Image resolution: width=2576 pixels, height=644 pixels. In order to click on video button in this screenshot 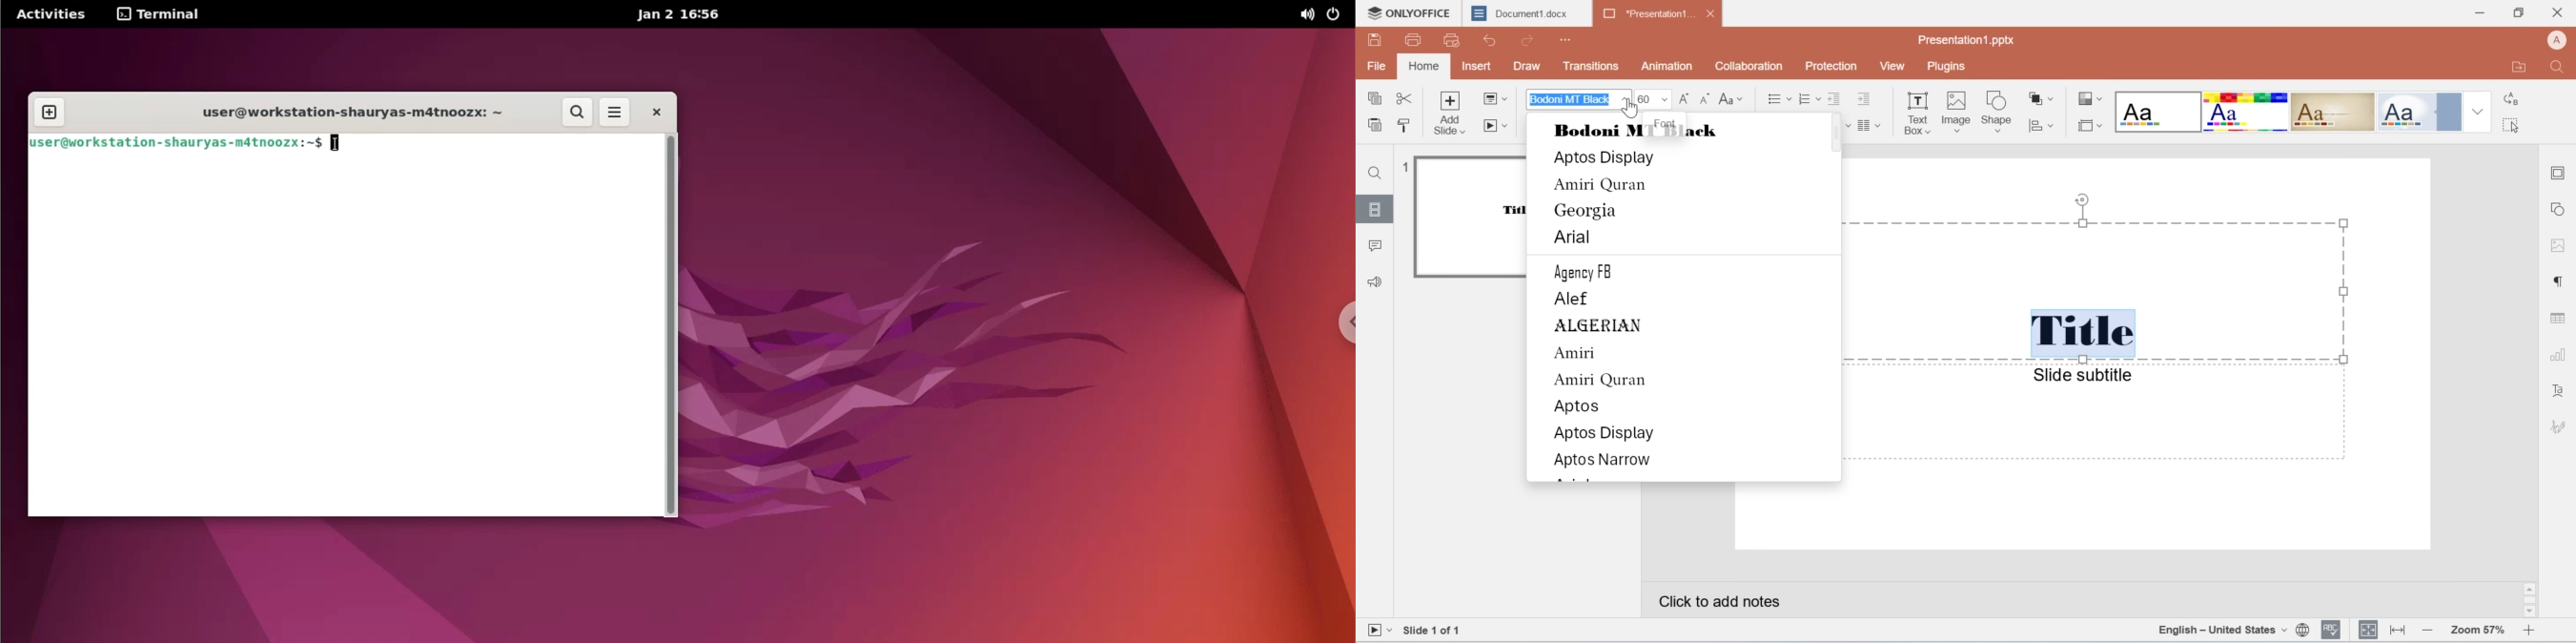, I will do `click(1379, 631)`.